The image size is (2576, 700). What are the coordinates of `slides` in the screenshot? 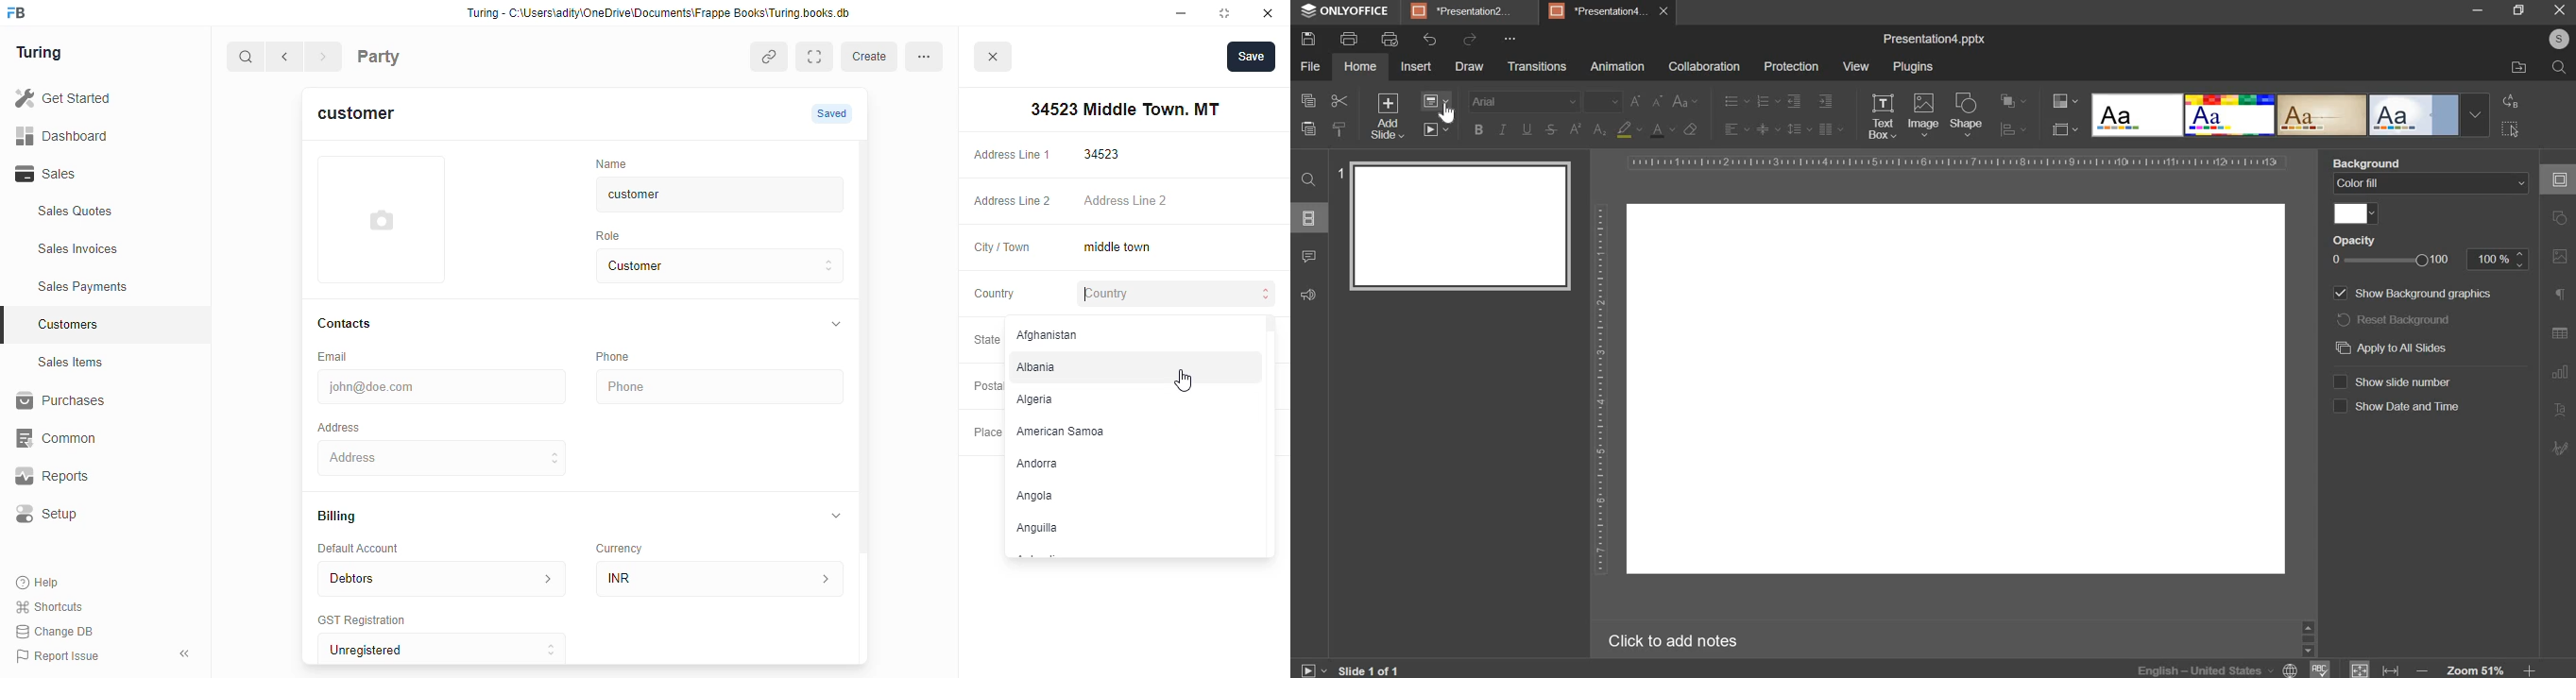 It's located at (1307, 219).